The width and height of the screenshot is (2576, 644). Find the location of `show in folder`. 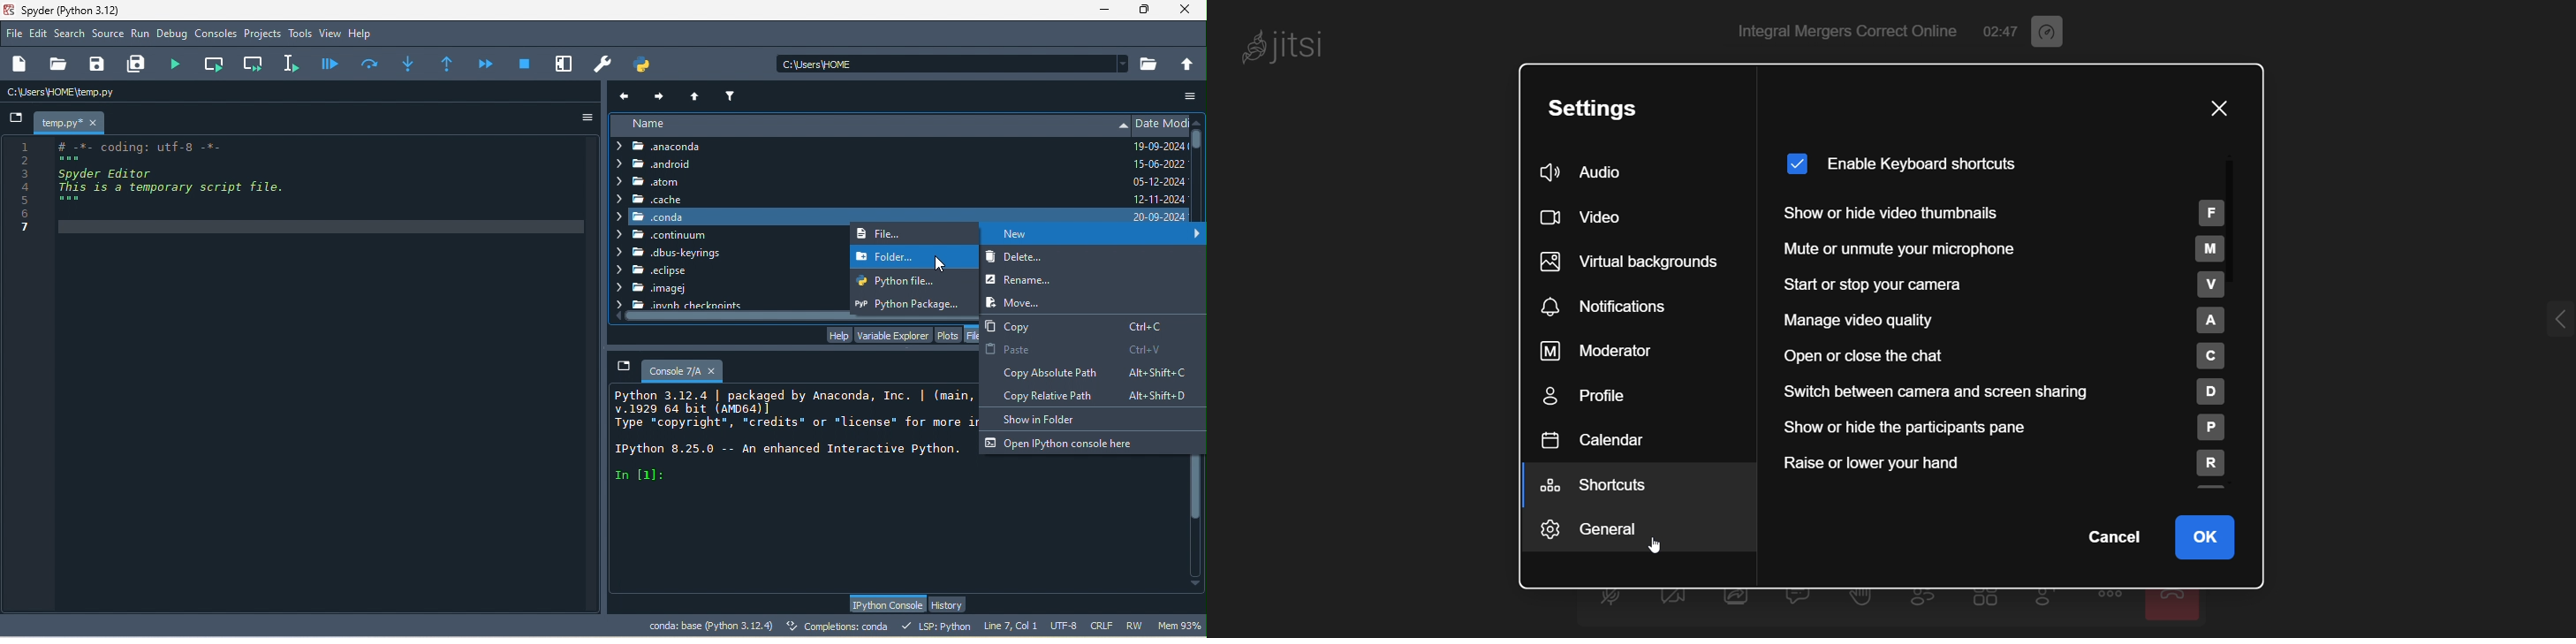

show in folder is located at coordinates (1049, 418).